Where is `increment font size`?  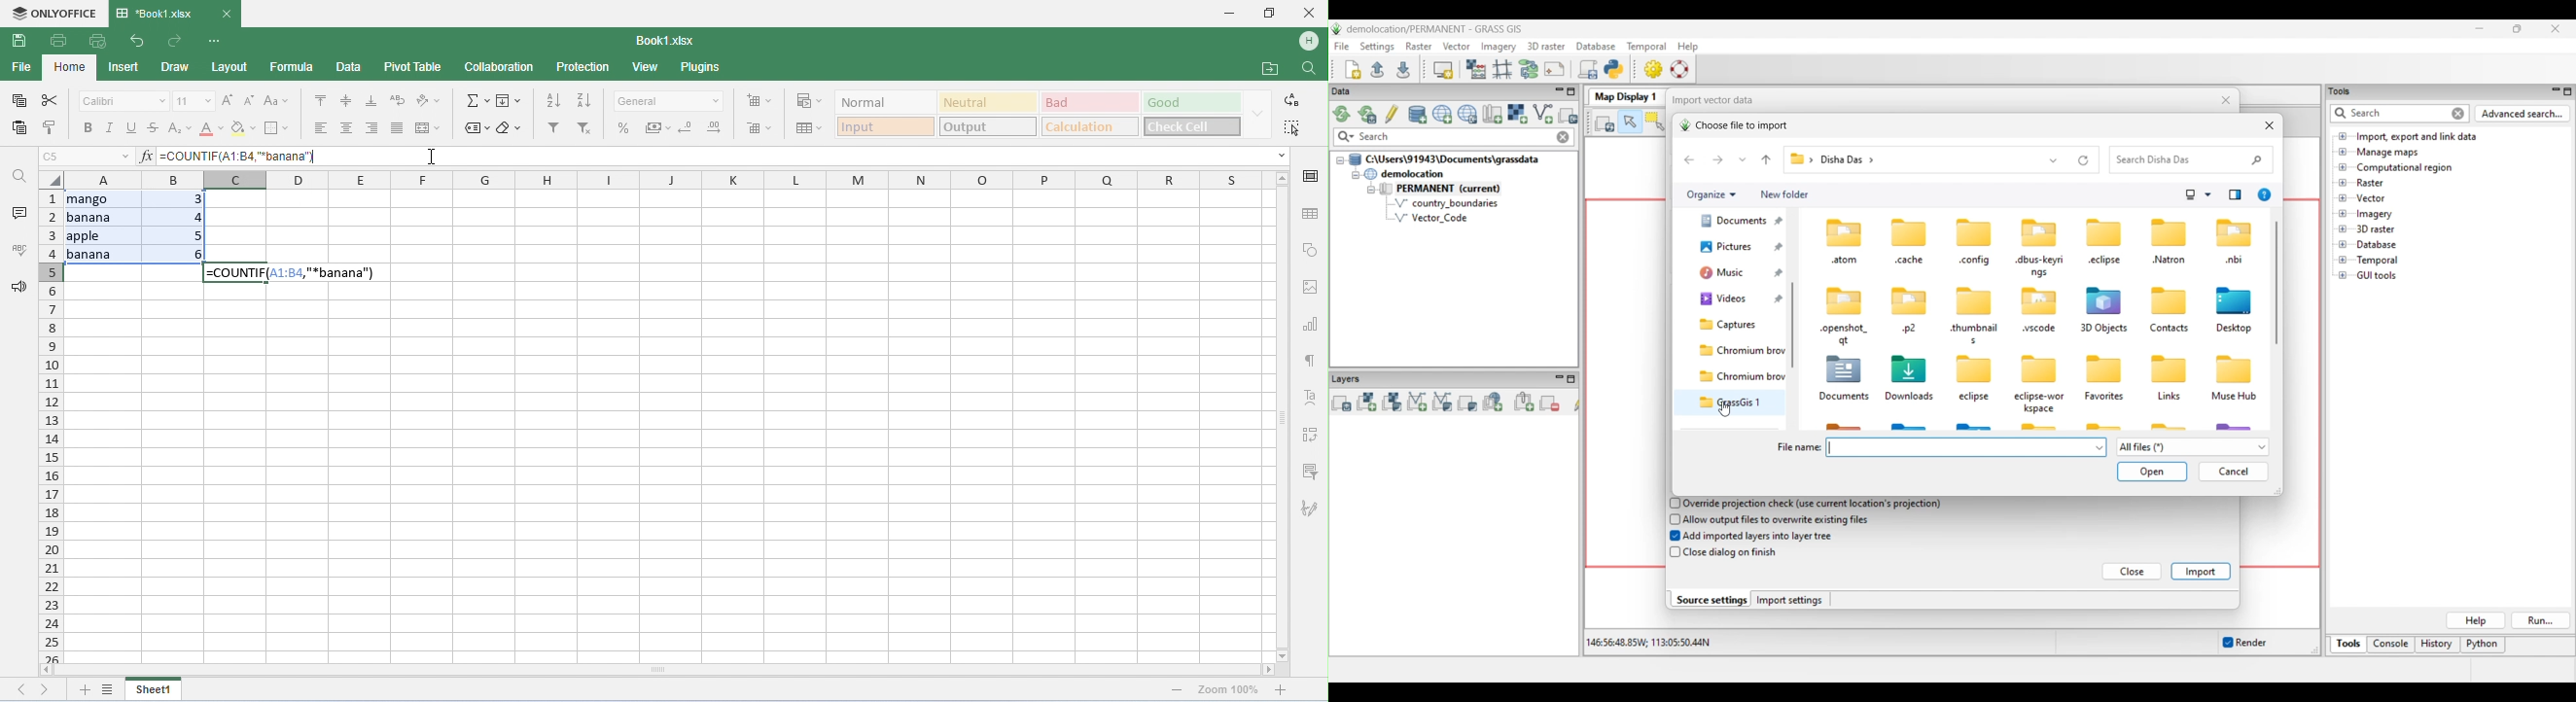 increment font size is located at coordinates (229, 100).